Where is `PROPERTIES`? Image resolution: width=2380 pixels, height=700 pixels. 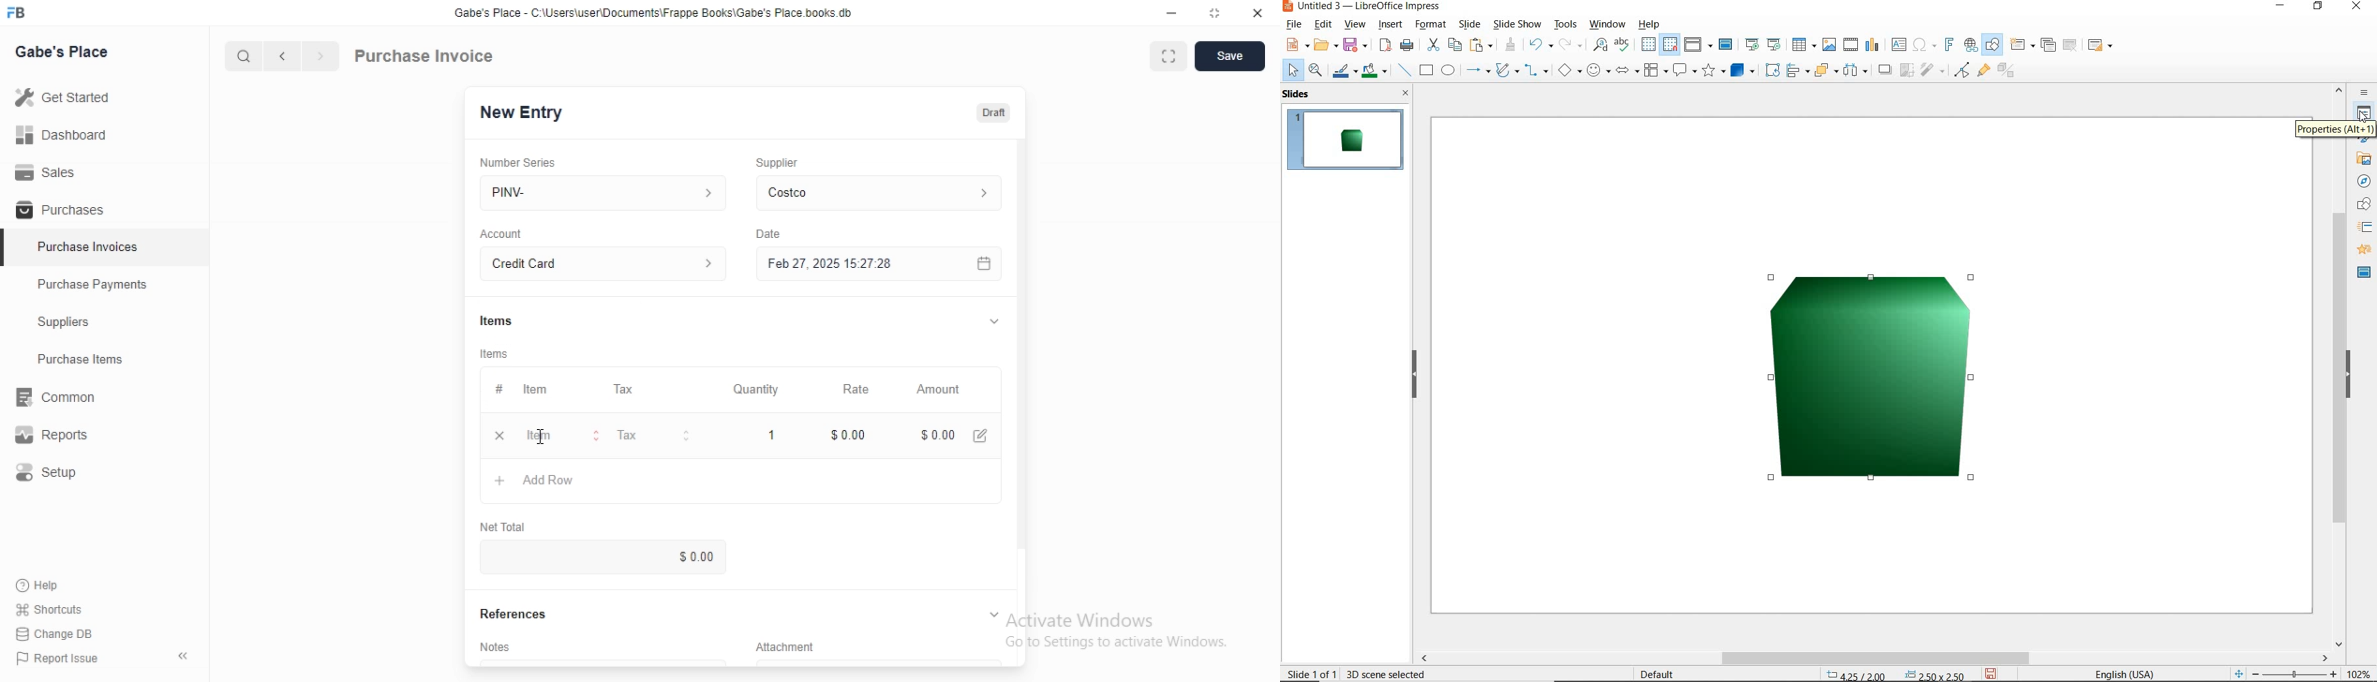
PROPERTIES is located at coordinates (2336, 129).